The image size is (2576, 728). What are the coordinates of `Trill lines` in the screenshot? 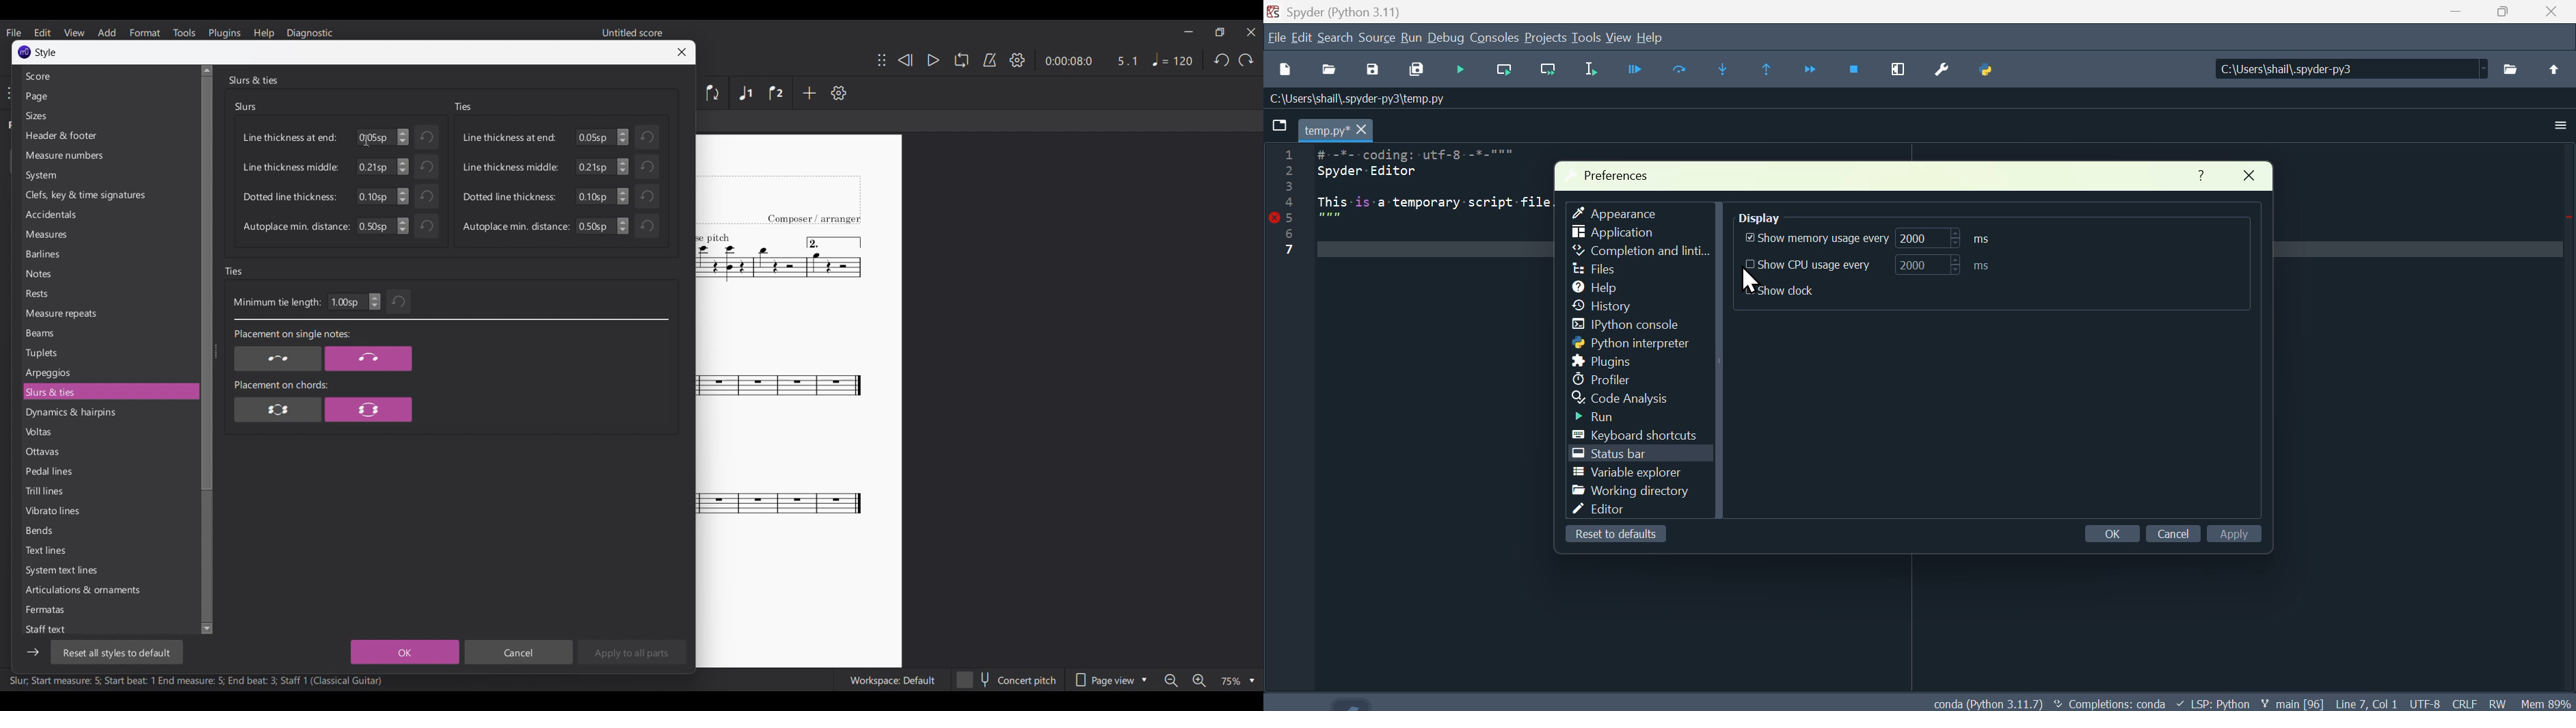 It's located at (109, 490).